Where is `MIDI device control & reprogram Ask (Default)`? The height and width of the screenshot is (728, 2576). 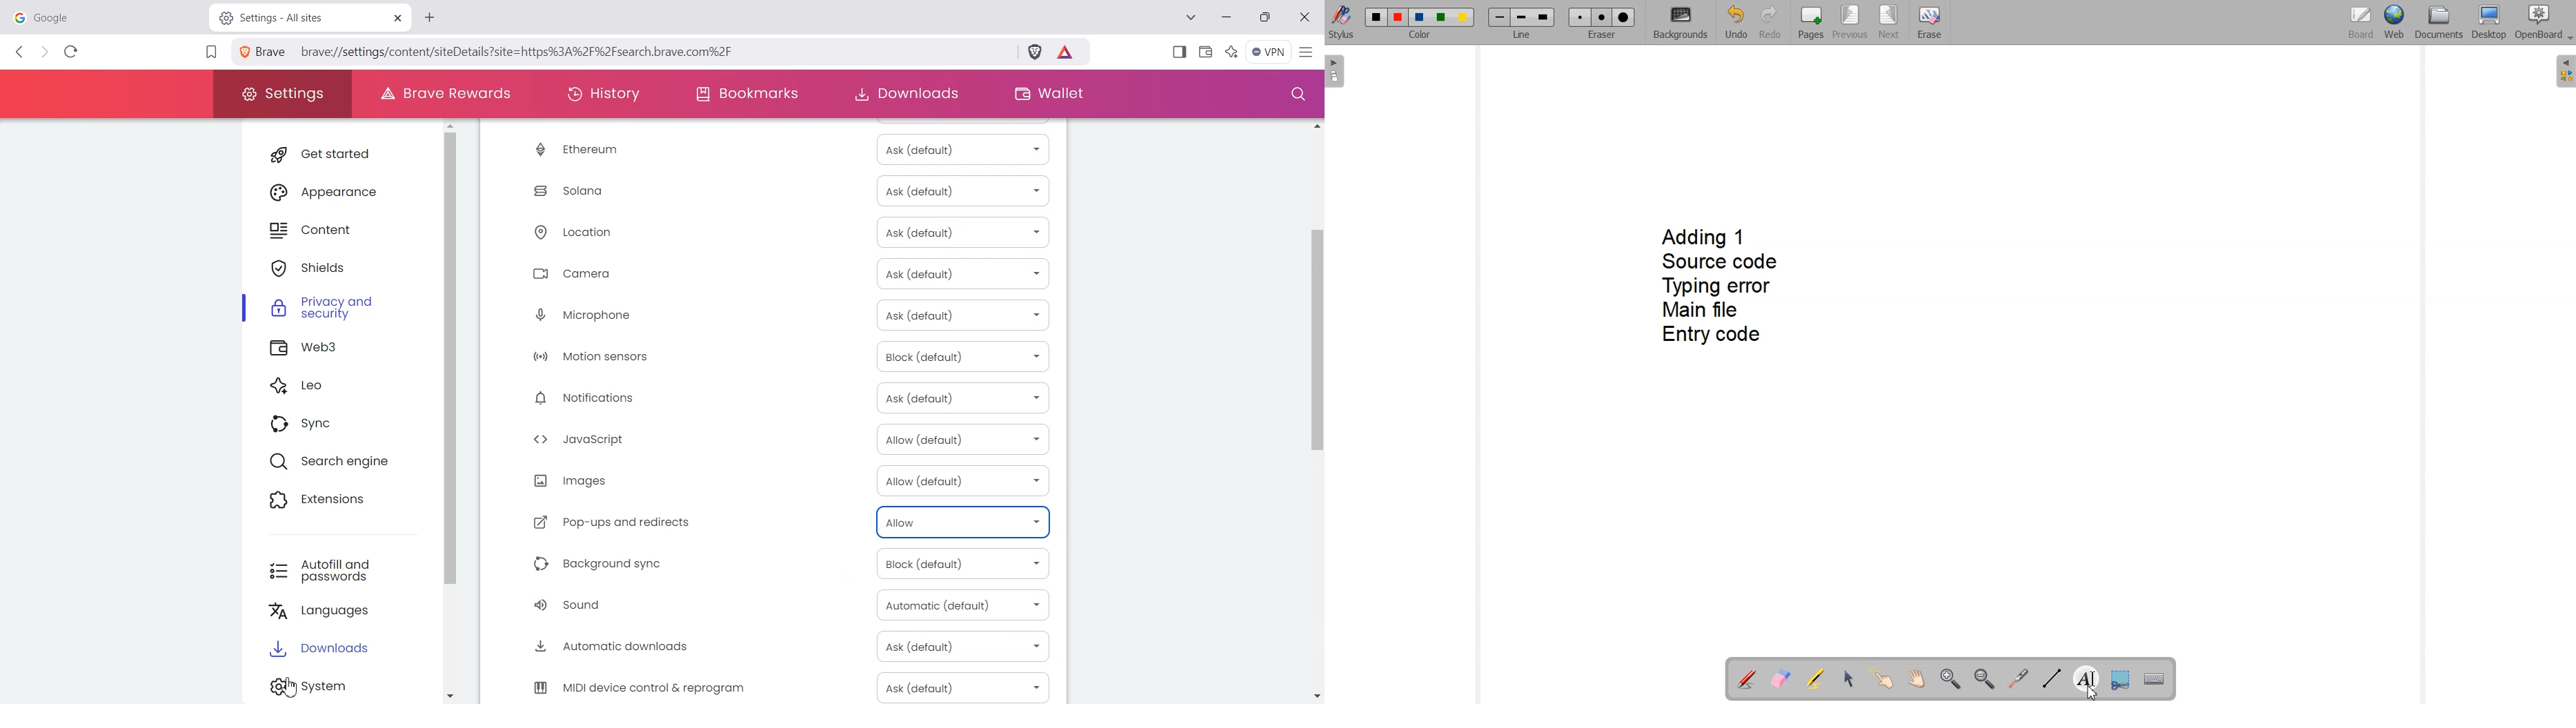
MIDI device control & reprogram Ask (Default) is located at coordinates (776, 686).